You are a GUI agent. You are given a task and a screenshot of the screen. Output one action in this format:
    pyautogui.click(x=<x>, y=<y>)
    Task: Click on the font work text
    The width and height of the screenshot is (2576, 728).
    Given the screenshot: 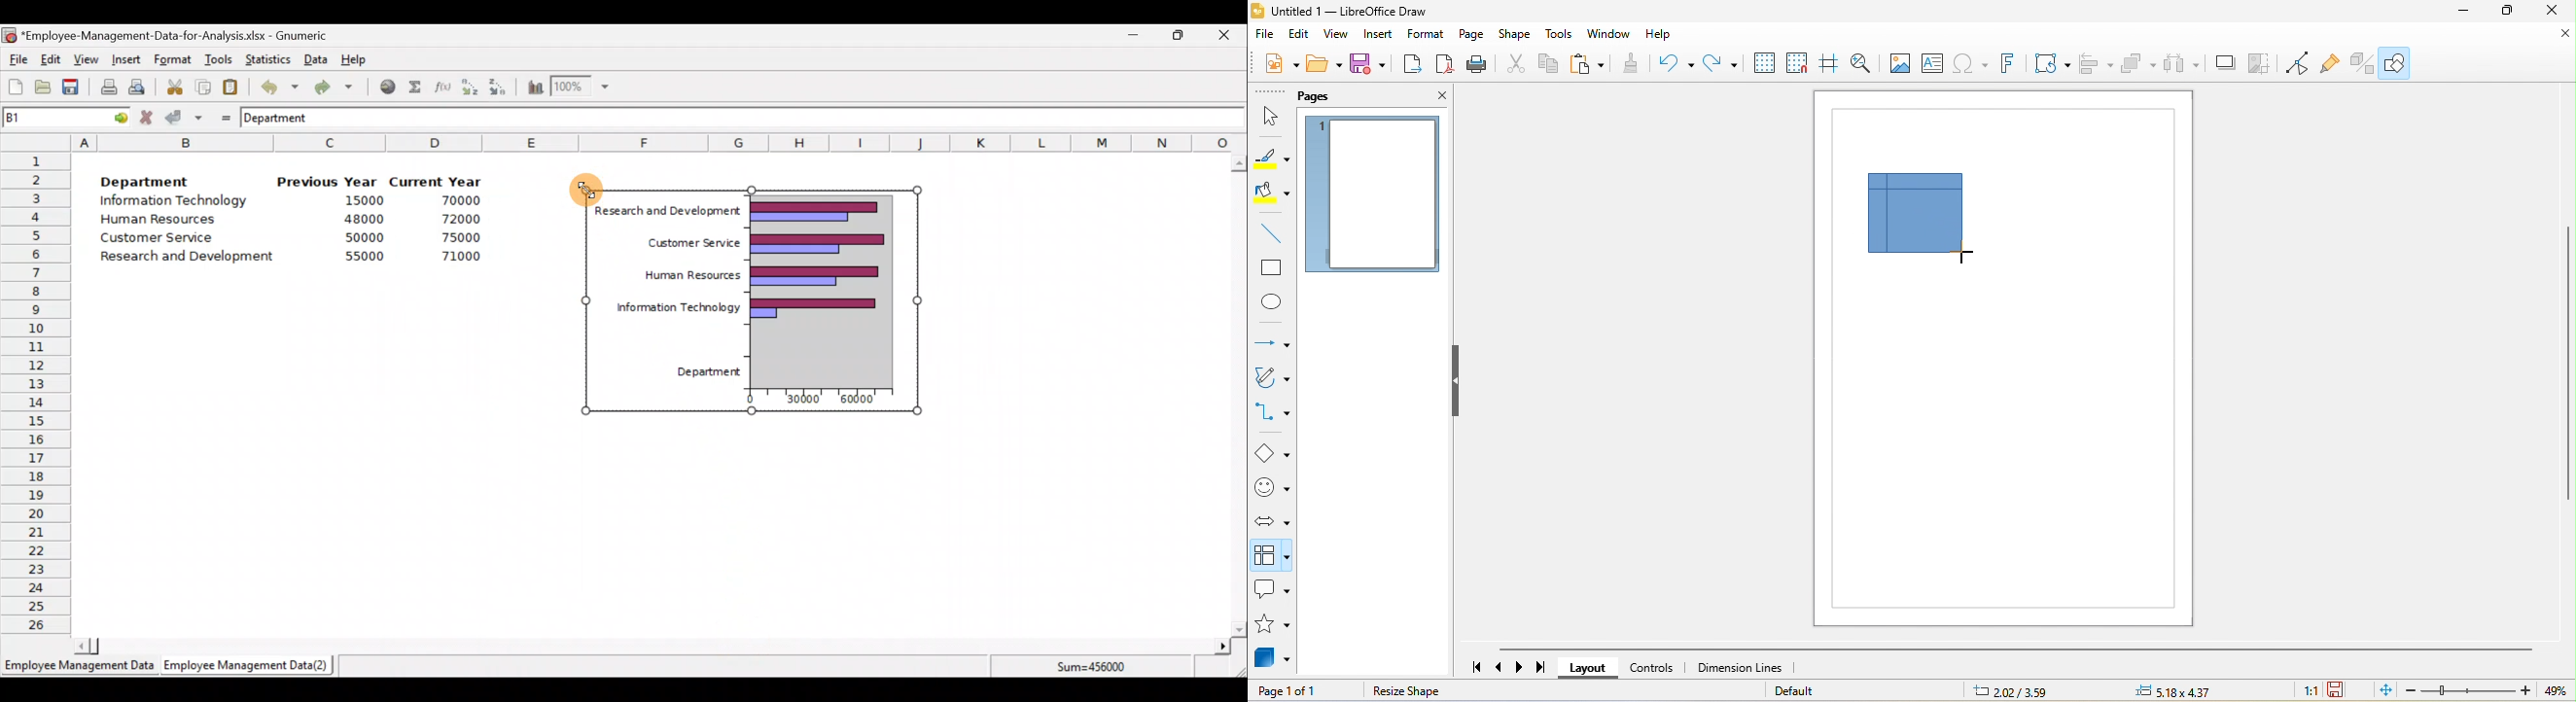 What is the action you would take?
    pyautogui.click(x=2013, y=66)
    